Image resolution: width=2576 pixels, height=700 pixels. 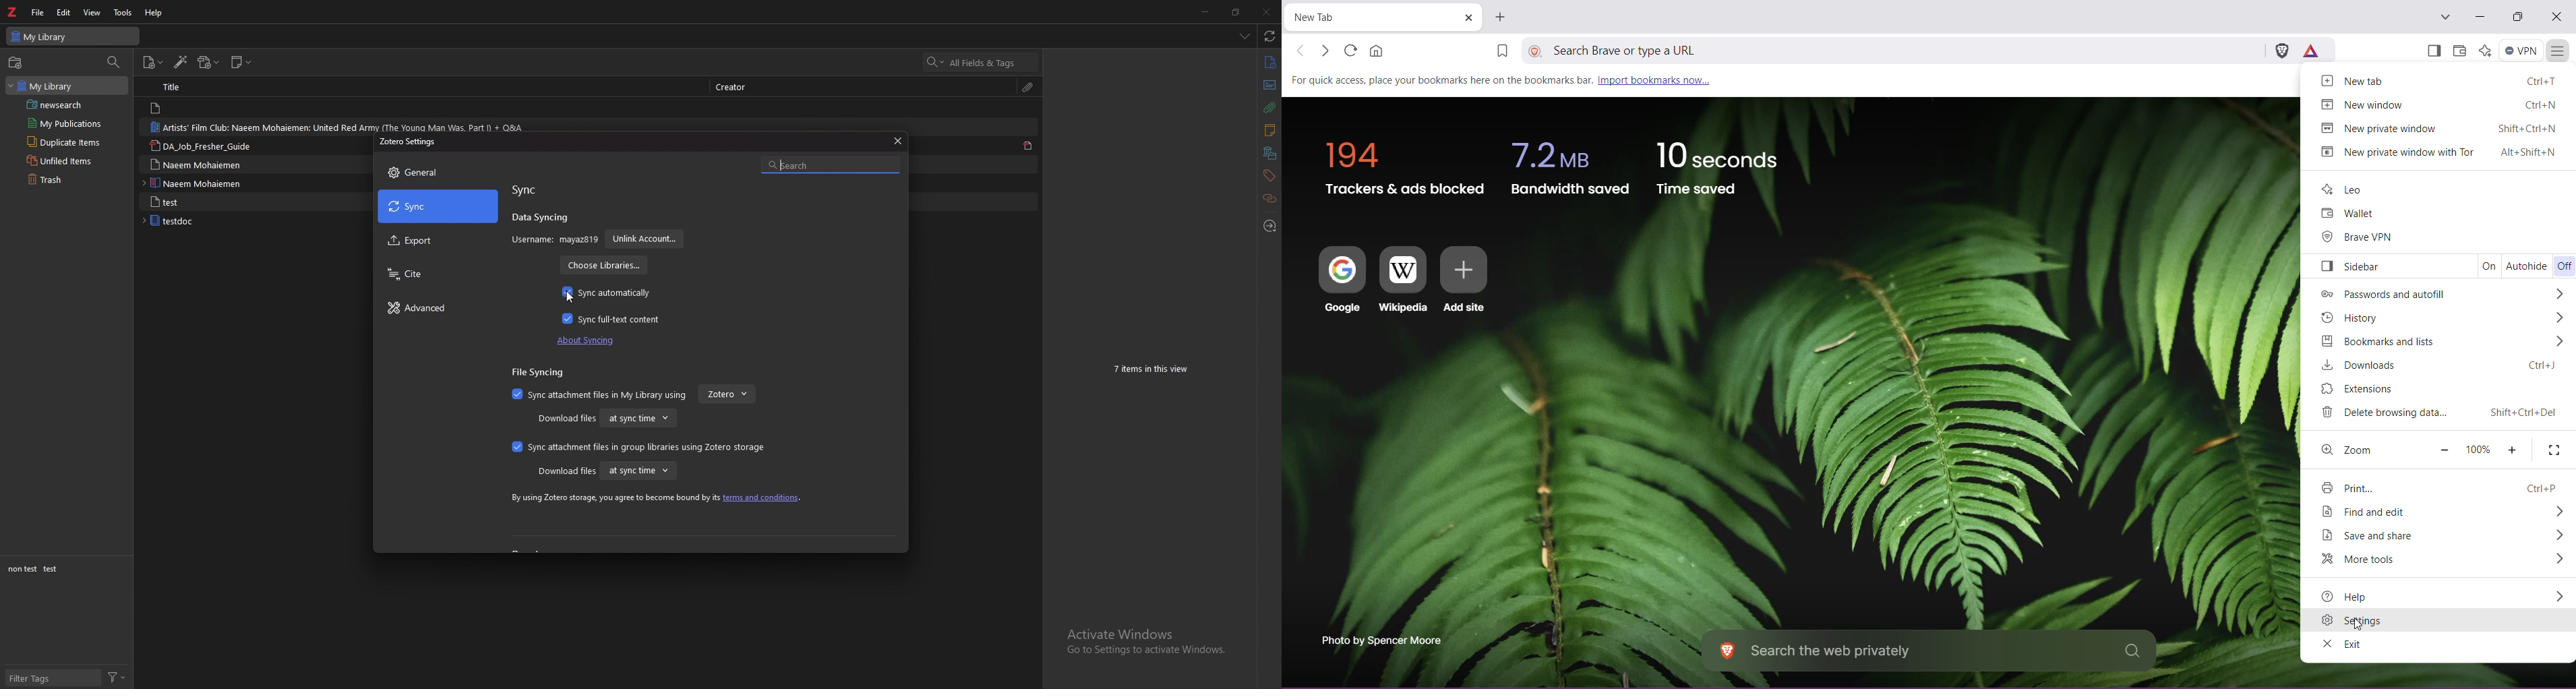 I want to click on list all items, so click(x=1244, y=36).